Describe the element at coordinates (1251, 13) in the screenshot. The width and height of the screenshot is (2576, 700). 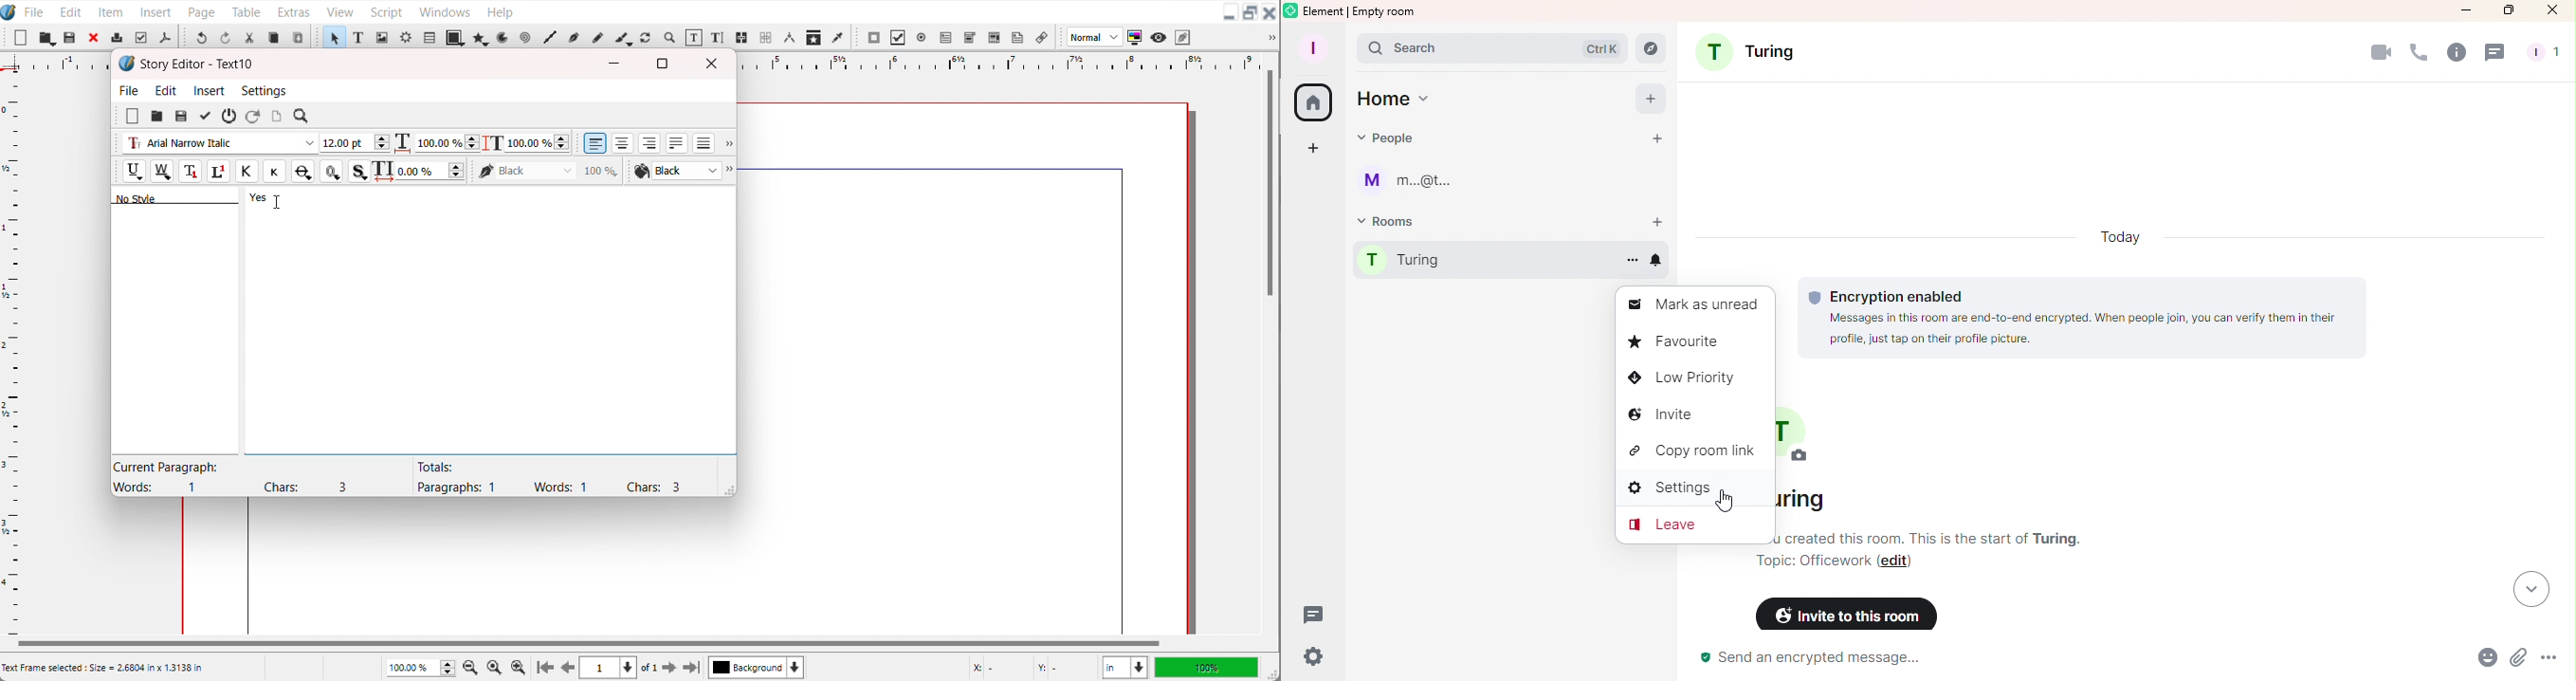
I see `Maximize` at that location.